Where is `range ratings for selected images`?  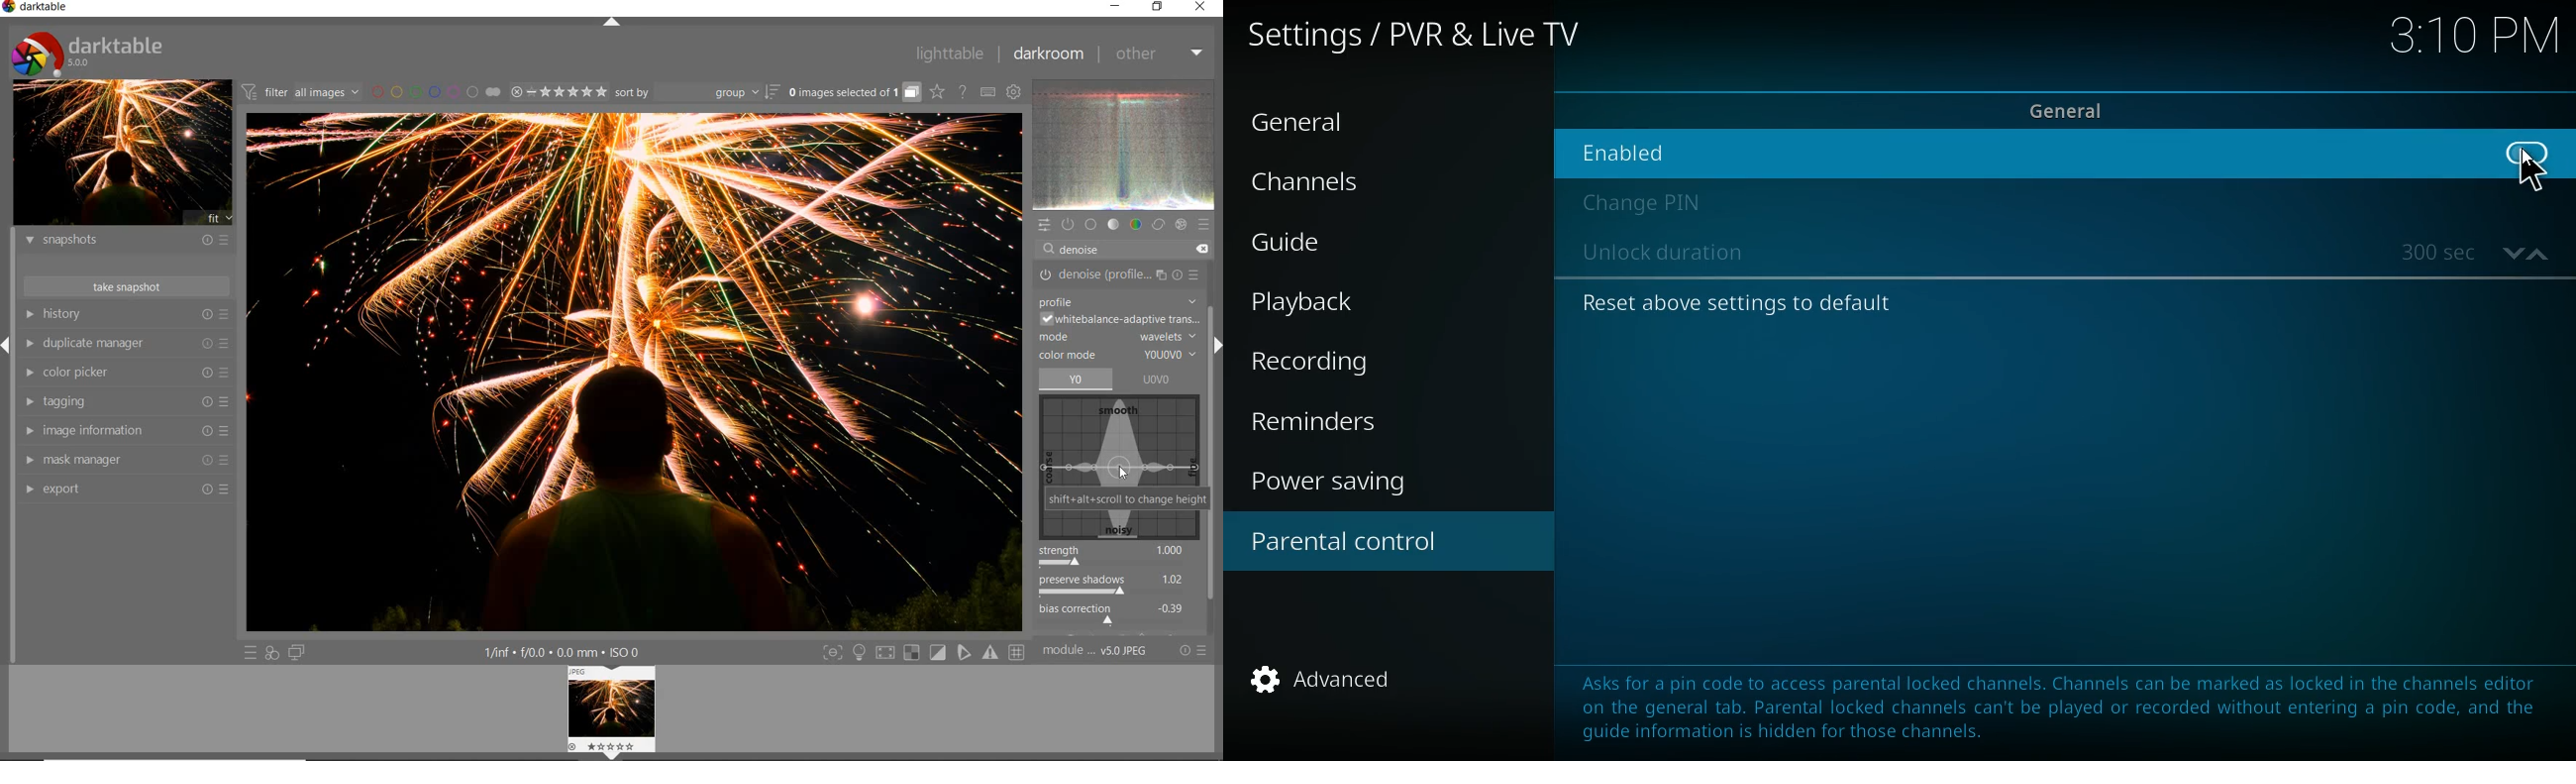 range ratings for selected images is located at coordinates (558, 93).